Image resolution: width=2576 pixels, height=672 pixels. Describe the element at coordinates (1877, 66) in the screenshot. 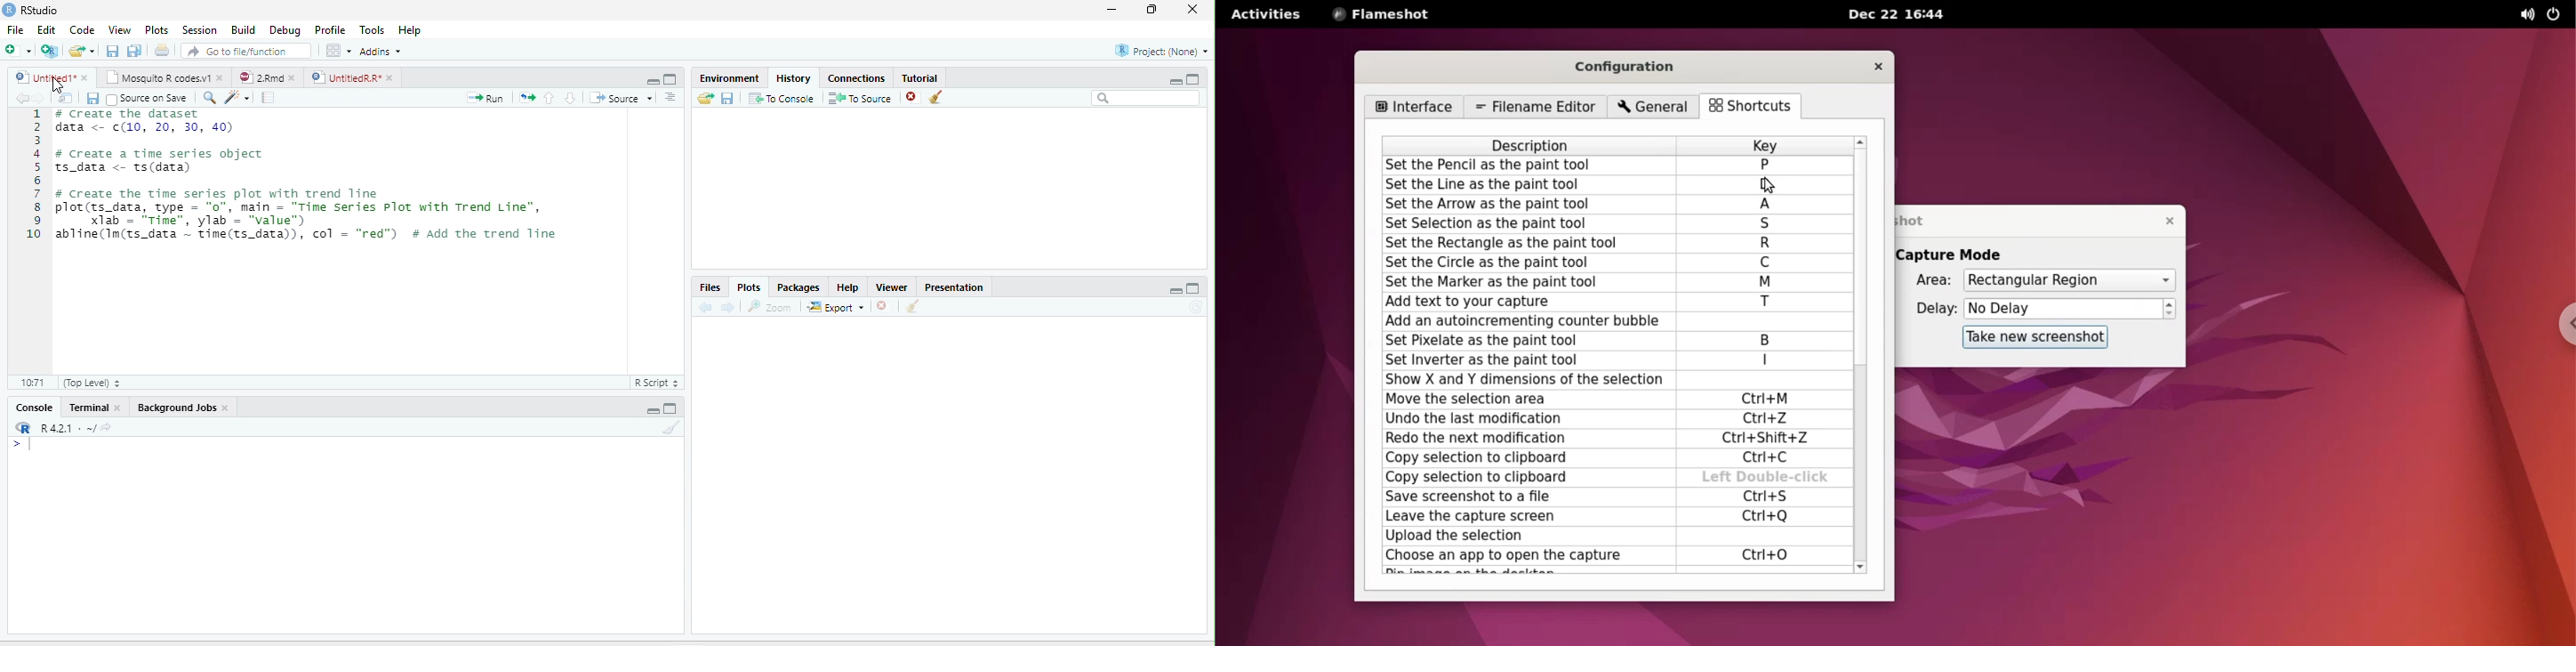

I see `close` at that location.